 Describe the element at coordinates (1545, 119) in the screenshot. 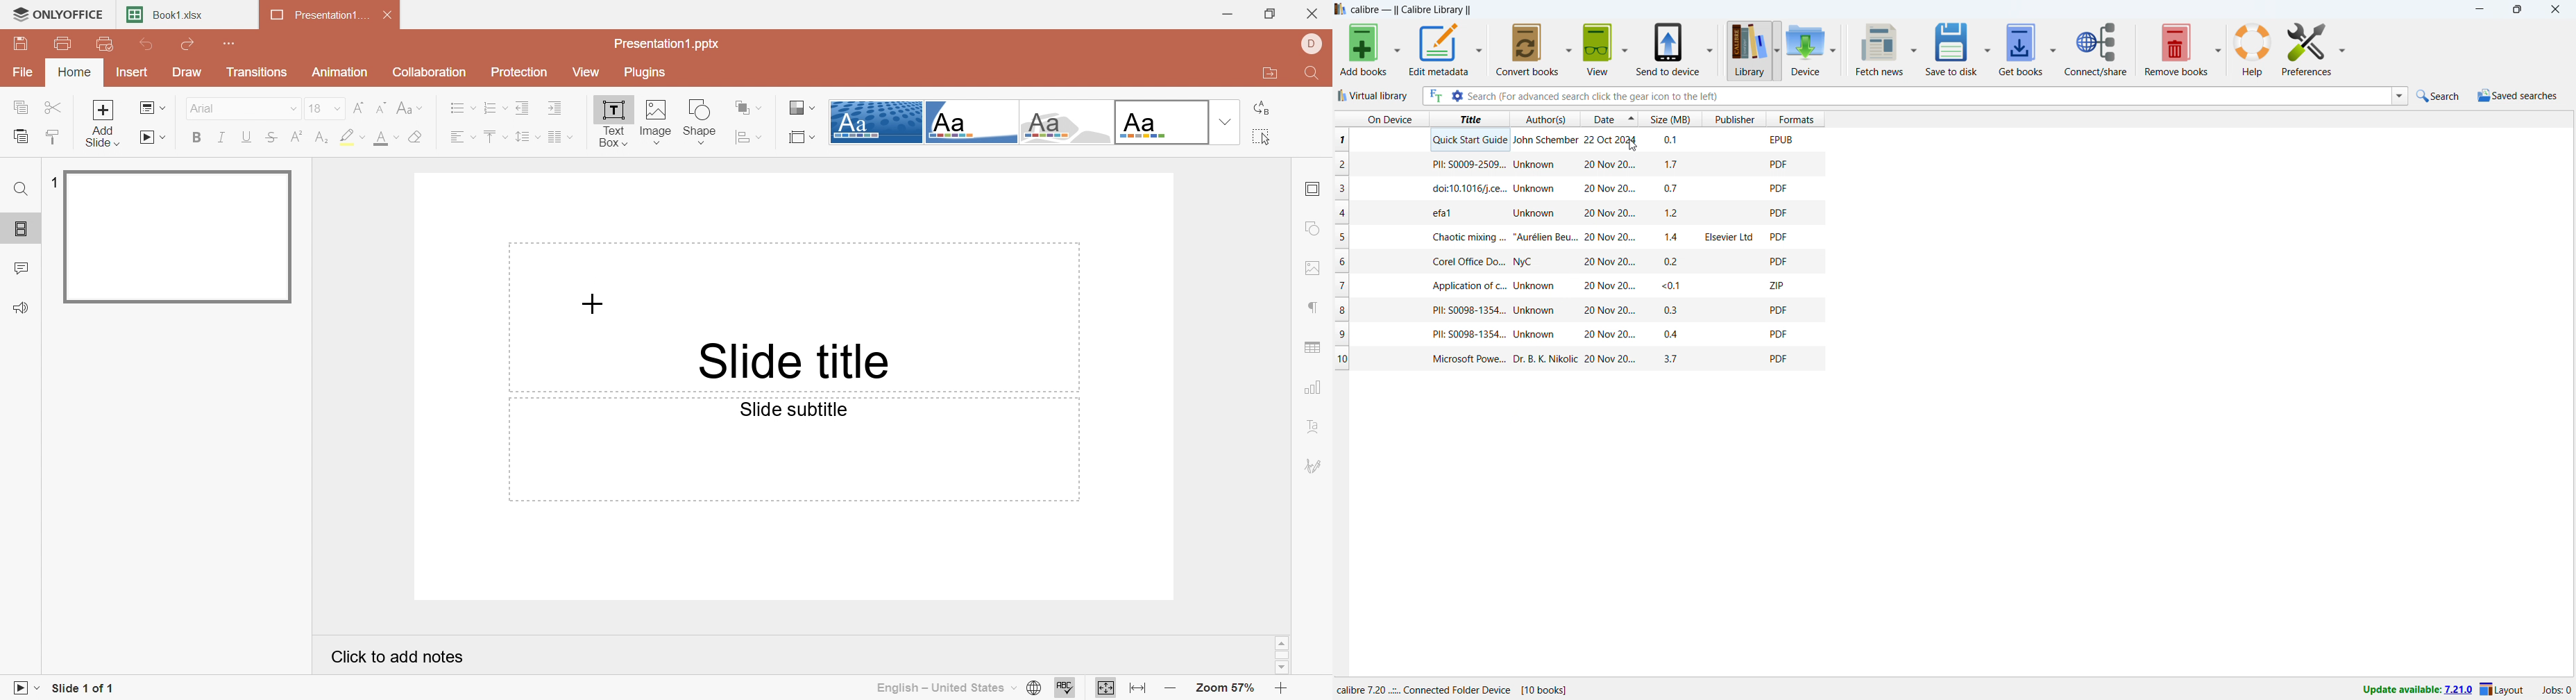

I see `sort by authors` at that location.